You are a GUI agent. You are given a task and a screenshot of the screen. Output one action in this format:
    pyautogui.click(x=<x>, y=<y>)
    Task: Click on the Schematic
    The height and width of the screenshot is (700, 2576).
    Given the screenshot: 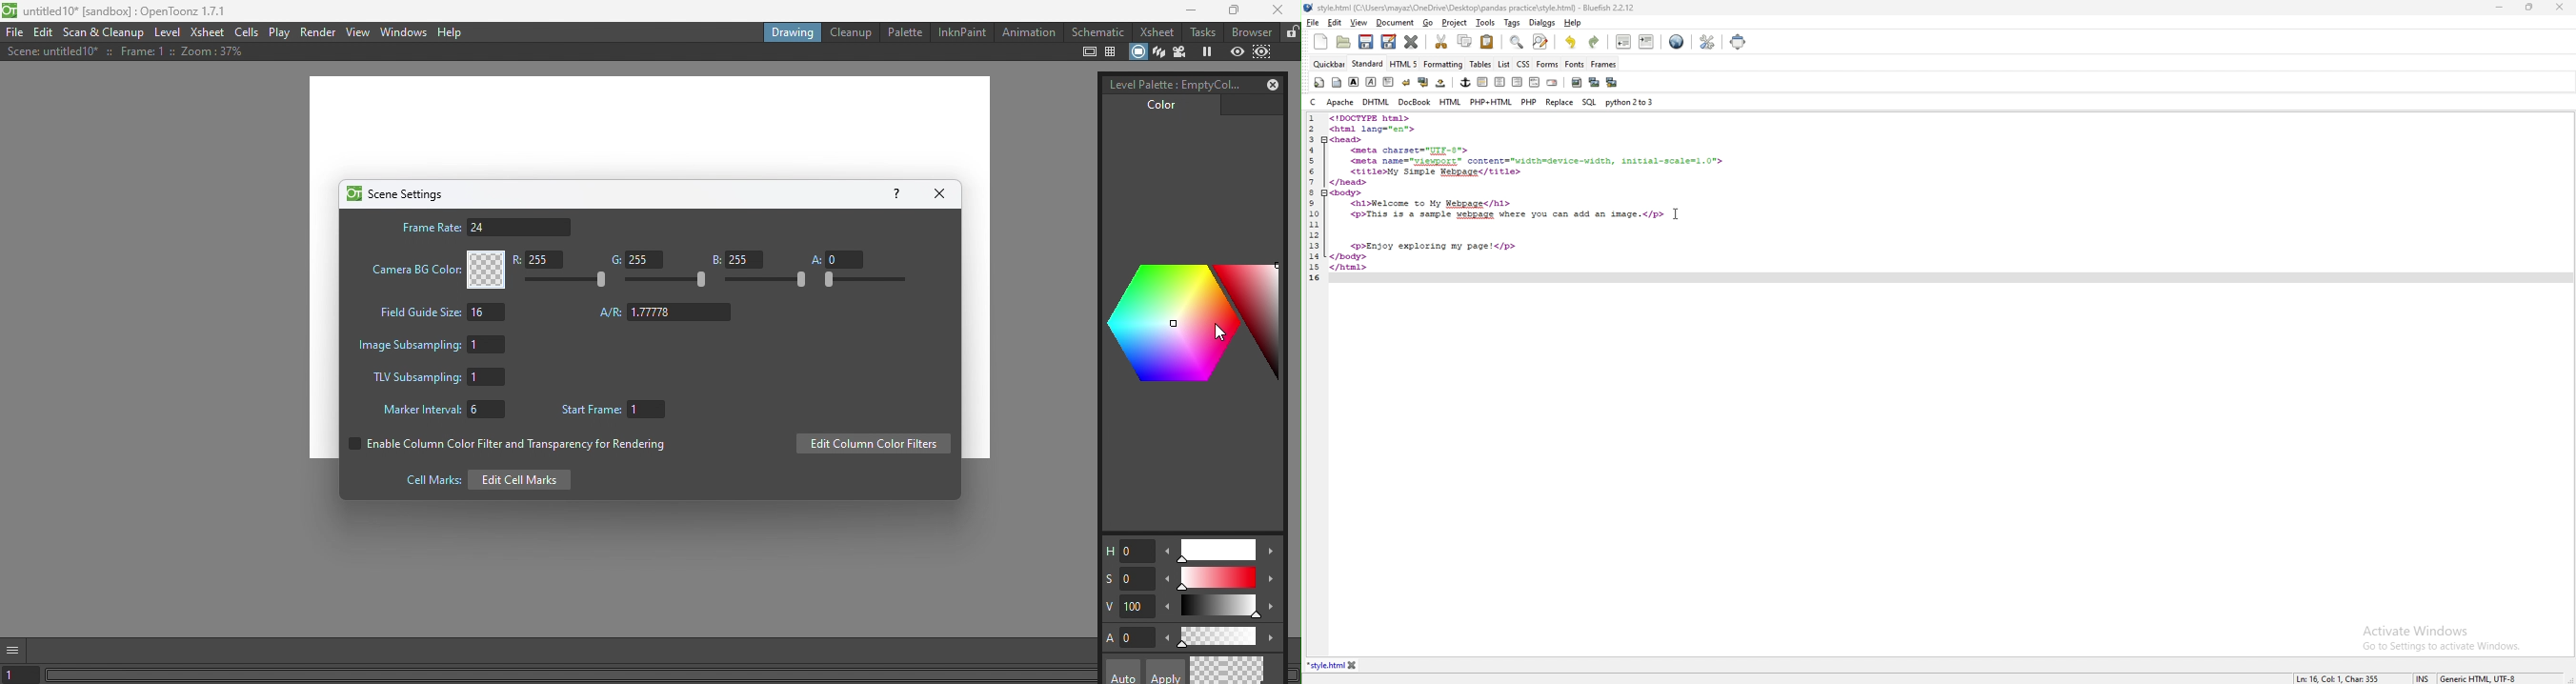 What is the action you would take?
    pyautogui.click(x=1097, y=32)
    